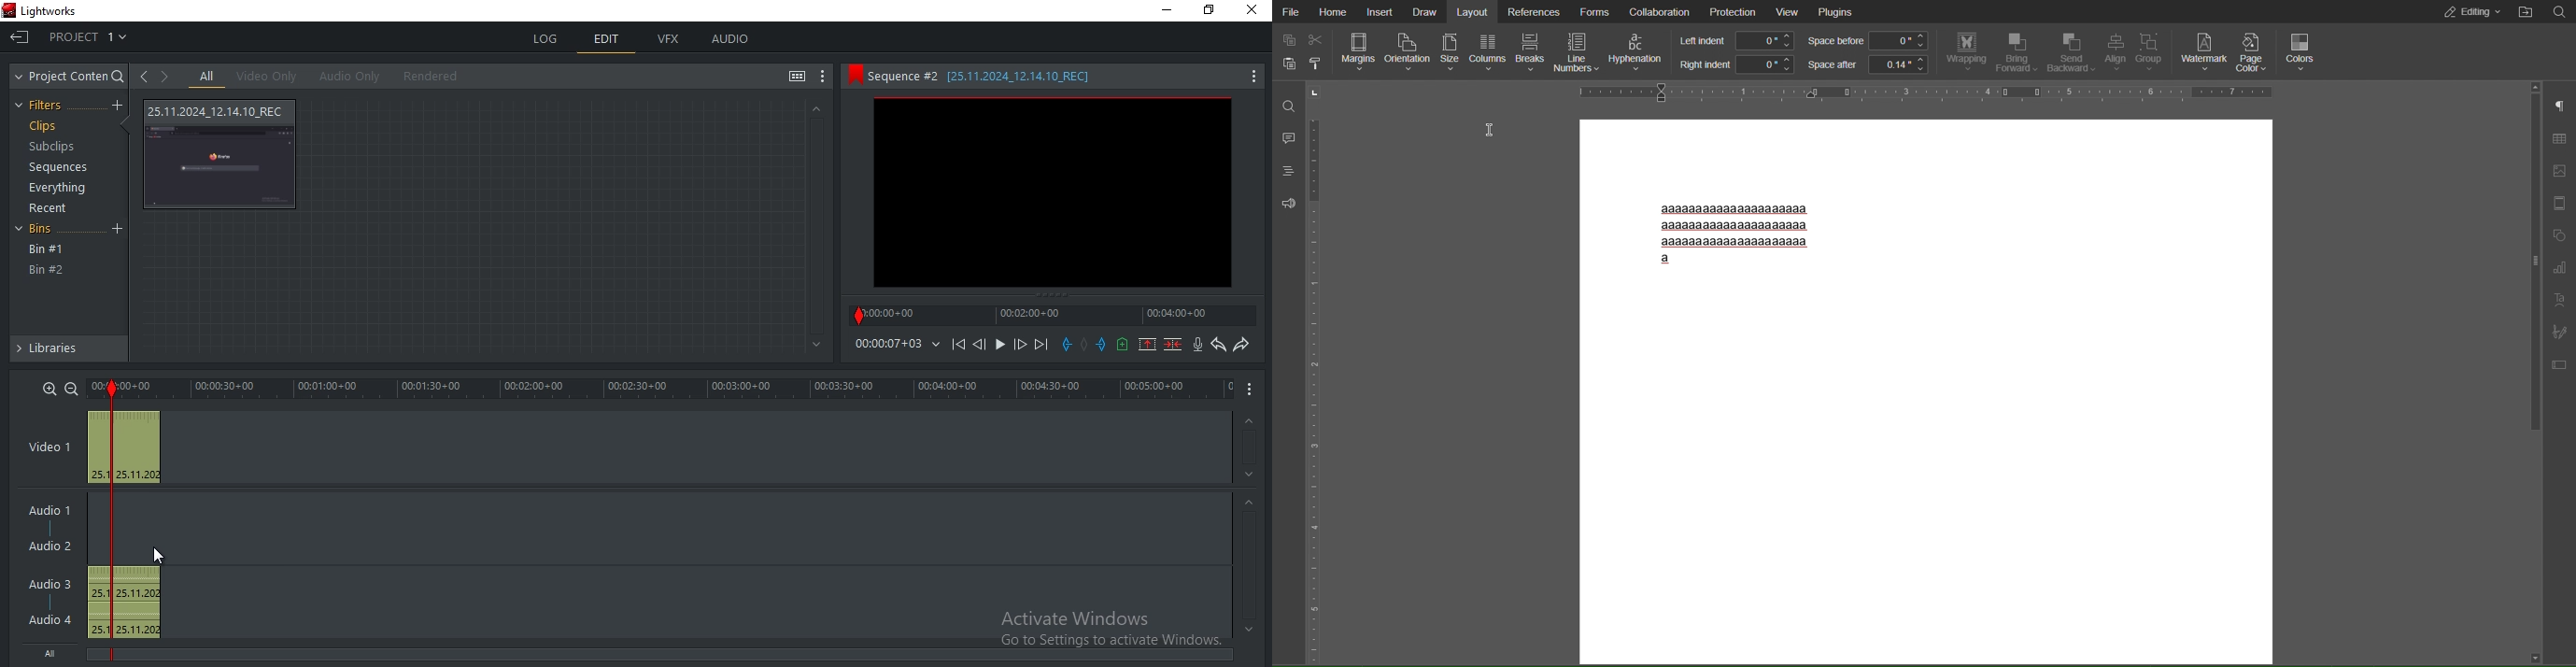  I want to click on project 1, so click(90, 35).